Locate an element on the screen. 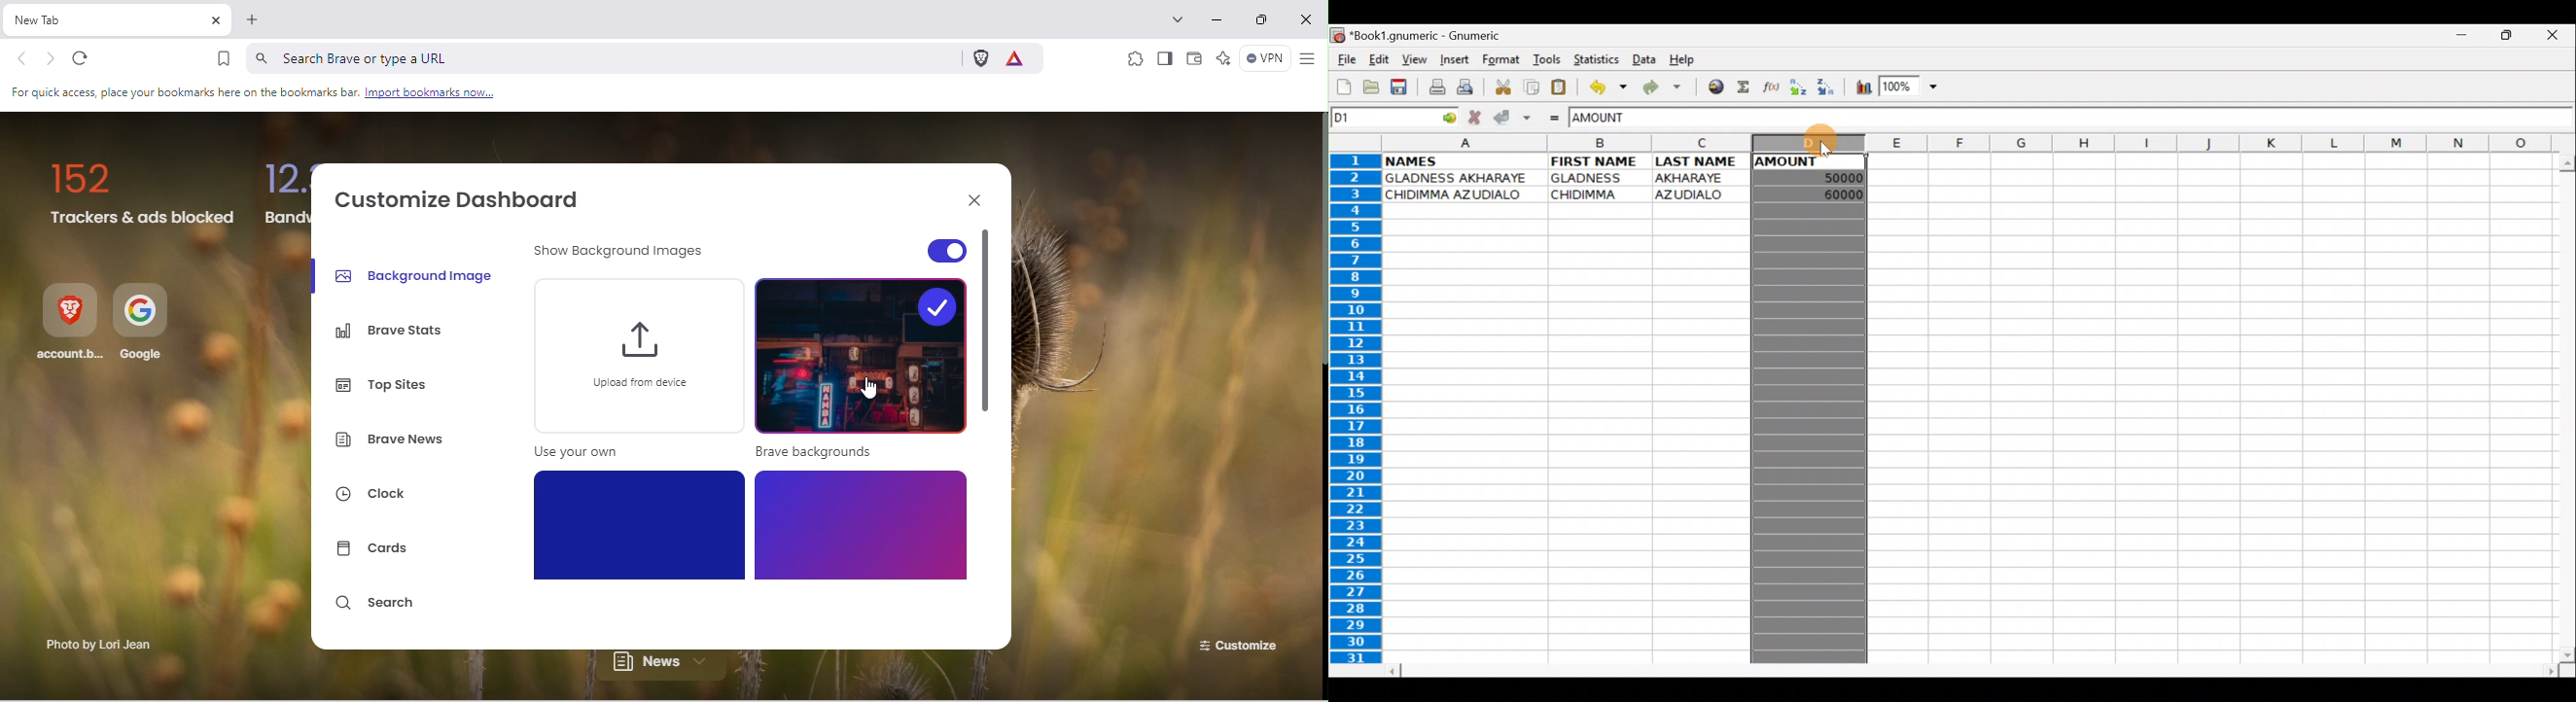  AMOUNT is located at coordinates (1800, 161).